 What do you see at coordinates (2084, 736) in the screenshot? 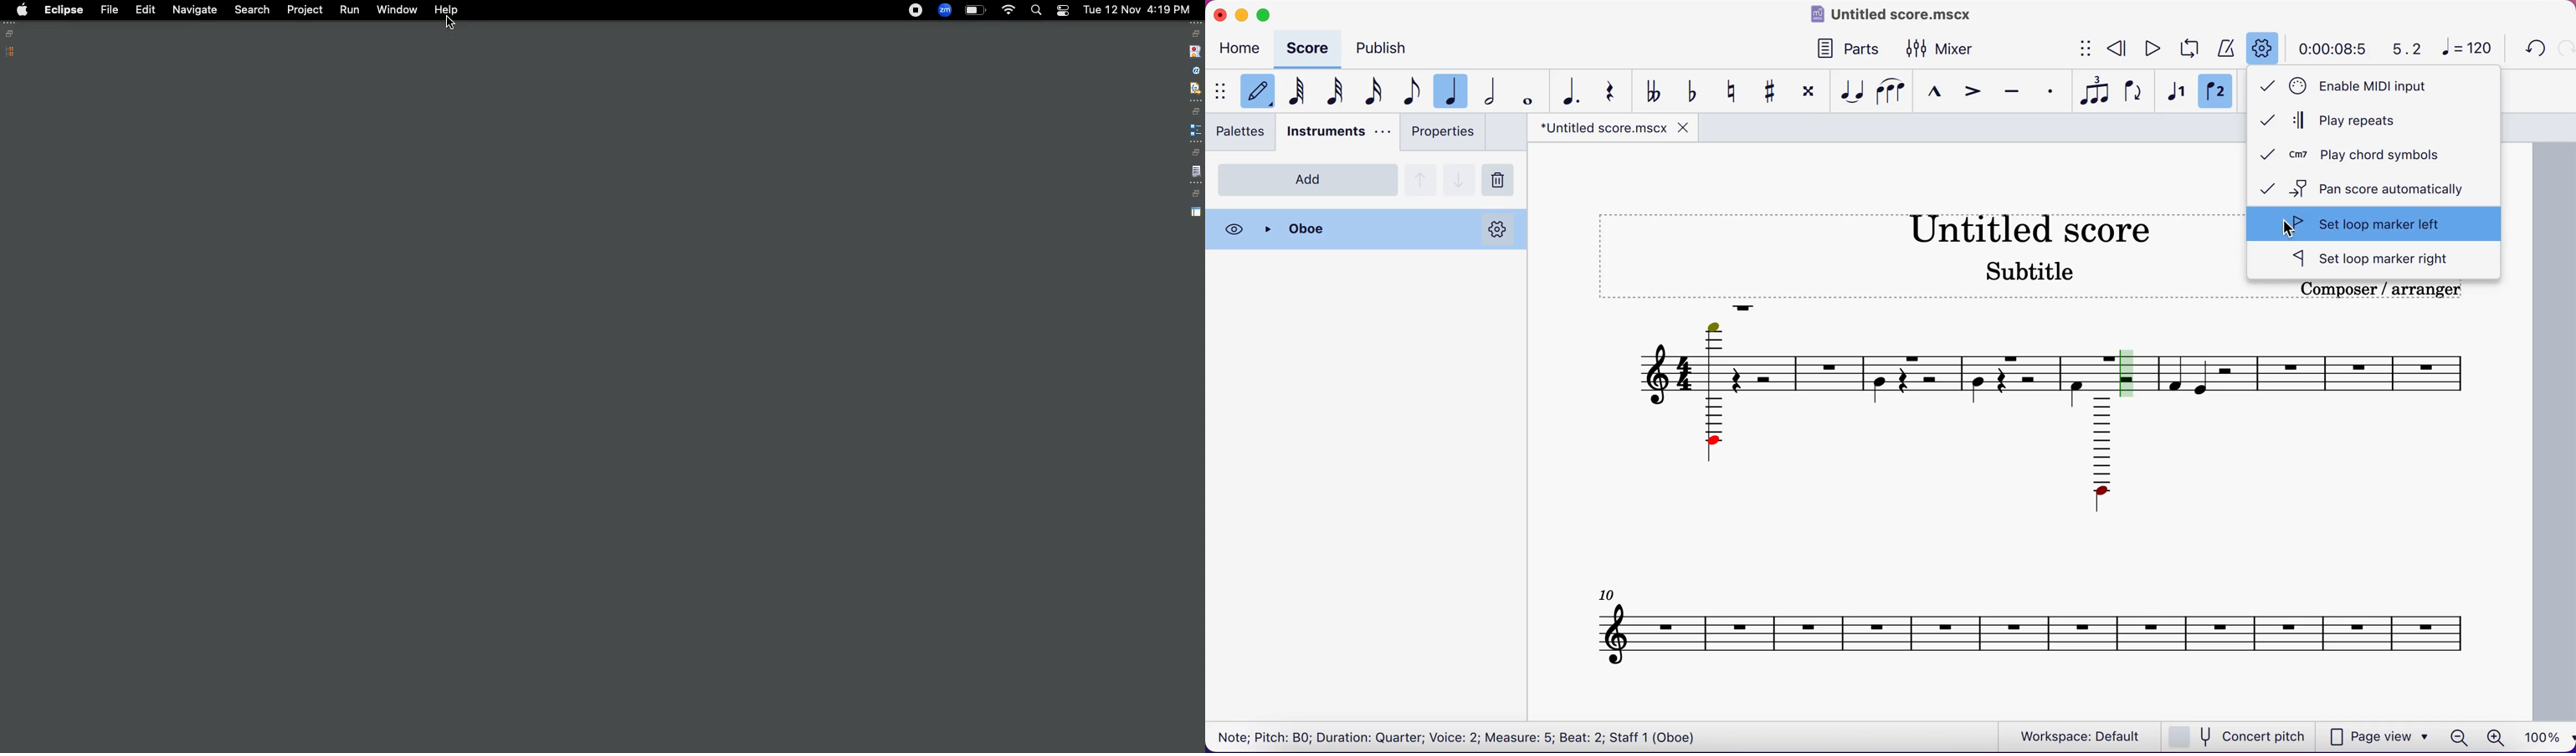
I see `workspace: default` at bounding box center [2084, 736].